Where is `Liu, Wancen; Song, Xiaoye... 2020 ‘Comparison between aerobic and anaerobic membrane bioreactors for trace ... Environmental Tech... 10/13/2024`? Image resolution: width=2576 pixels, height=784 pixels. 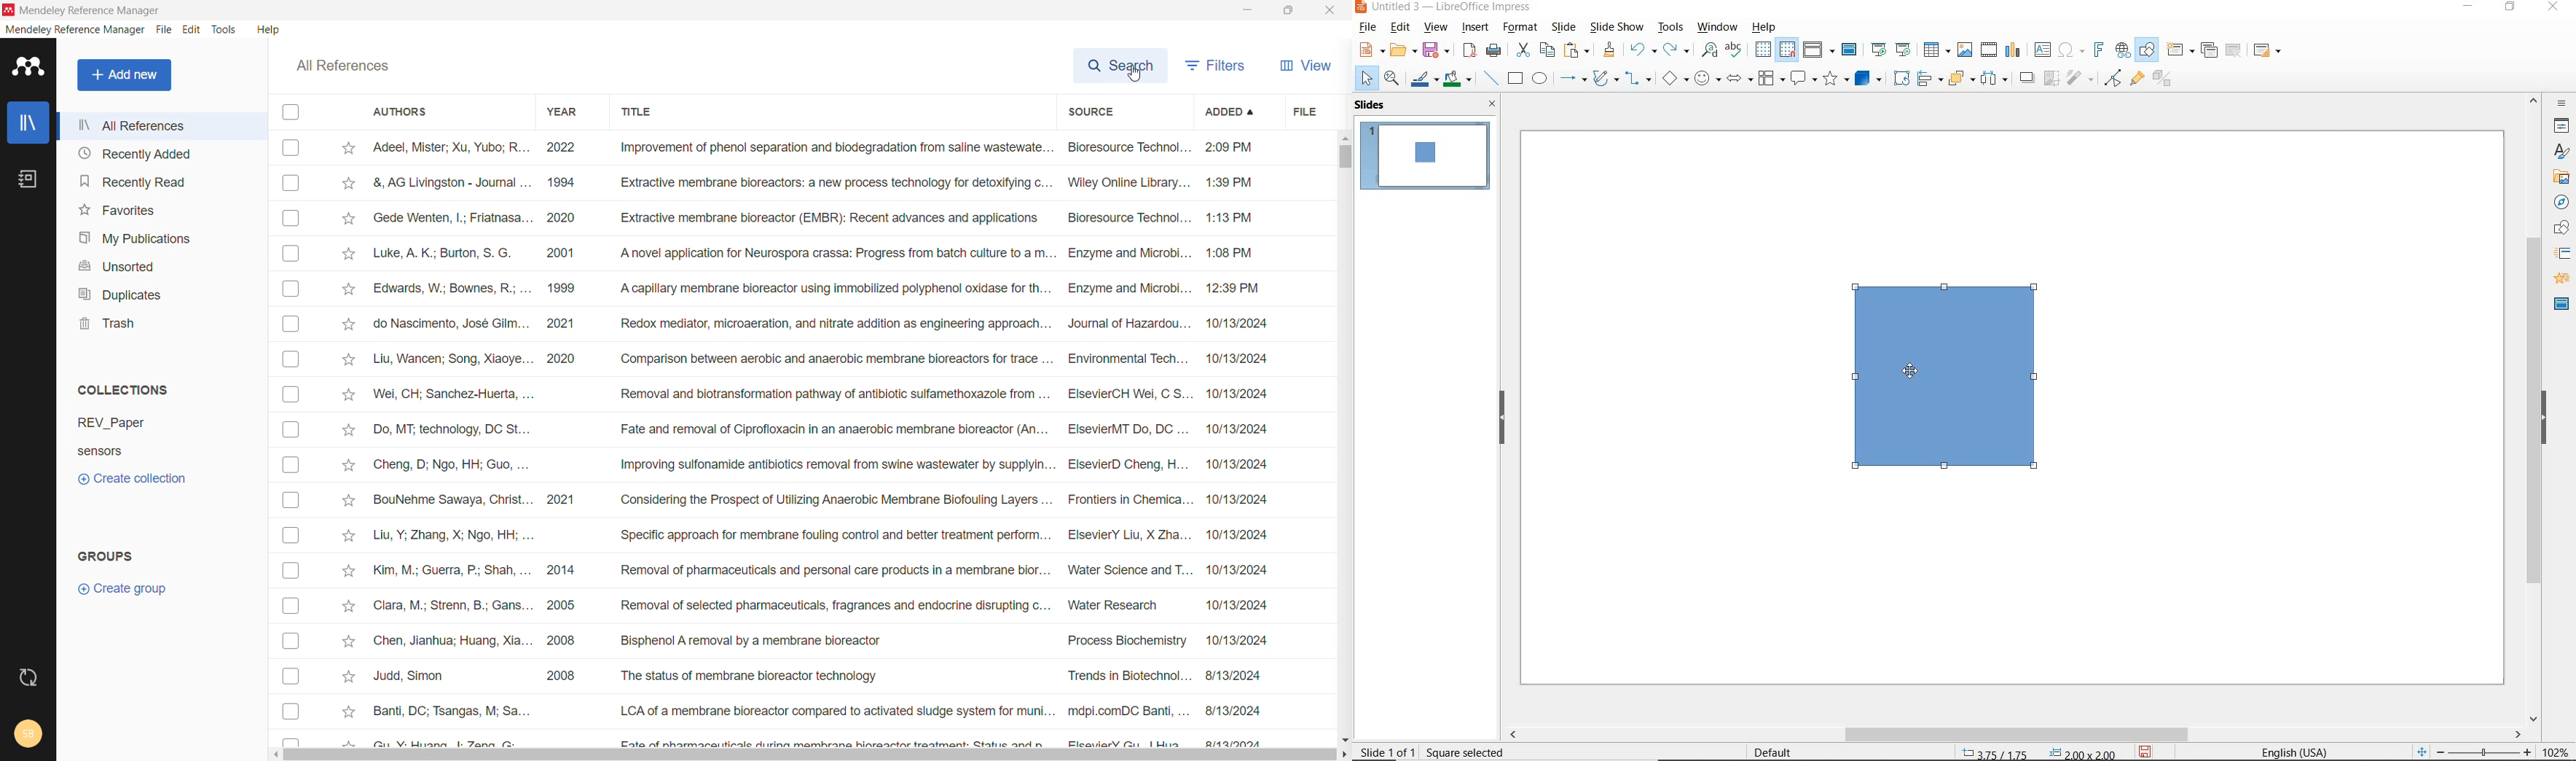
Liu, Wancen; Song, Xiaoye... 2020 ‘Comparison between aerobic and anaerobic membrane bioreactors for trace ... Environmental Tech... 10/13/2024 is located at coordinates (824, 358).